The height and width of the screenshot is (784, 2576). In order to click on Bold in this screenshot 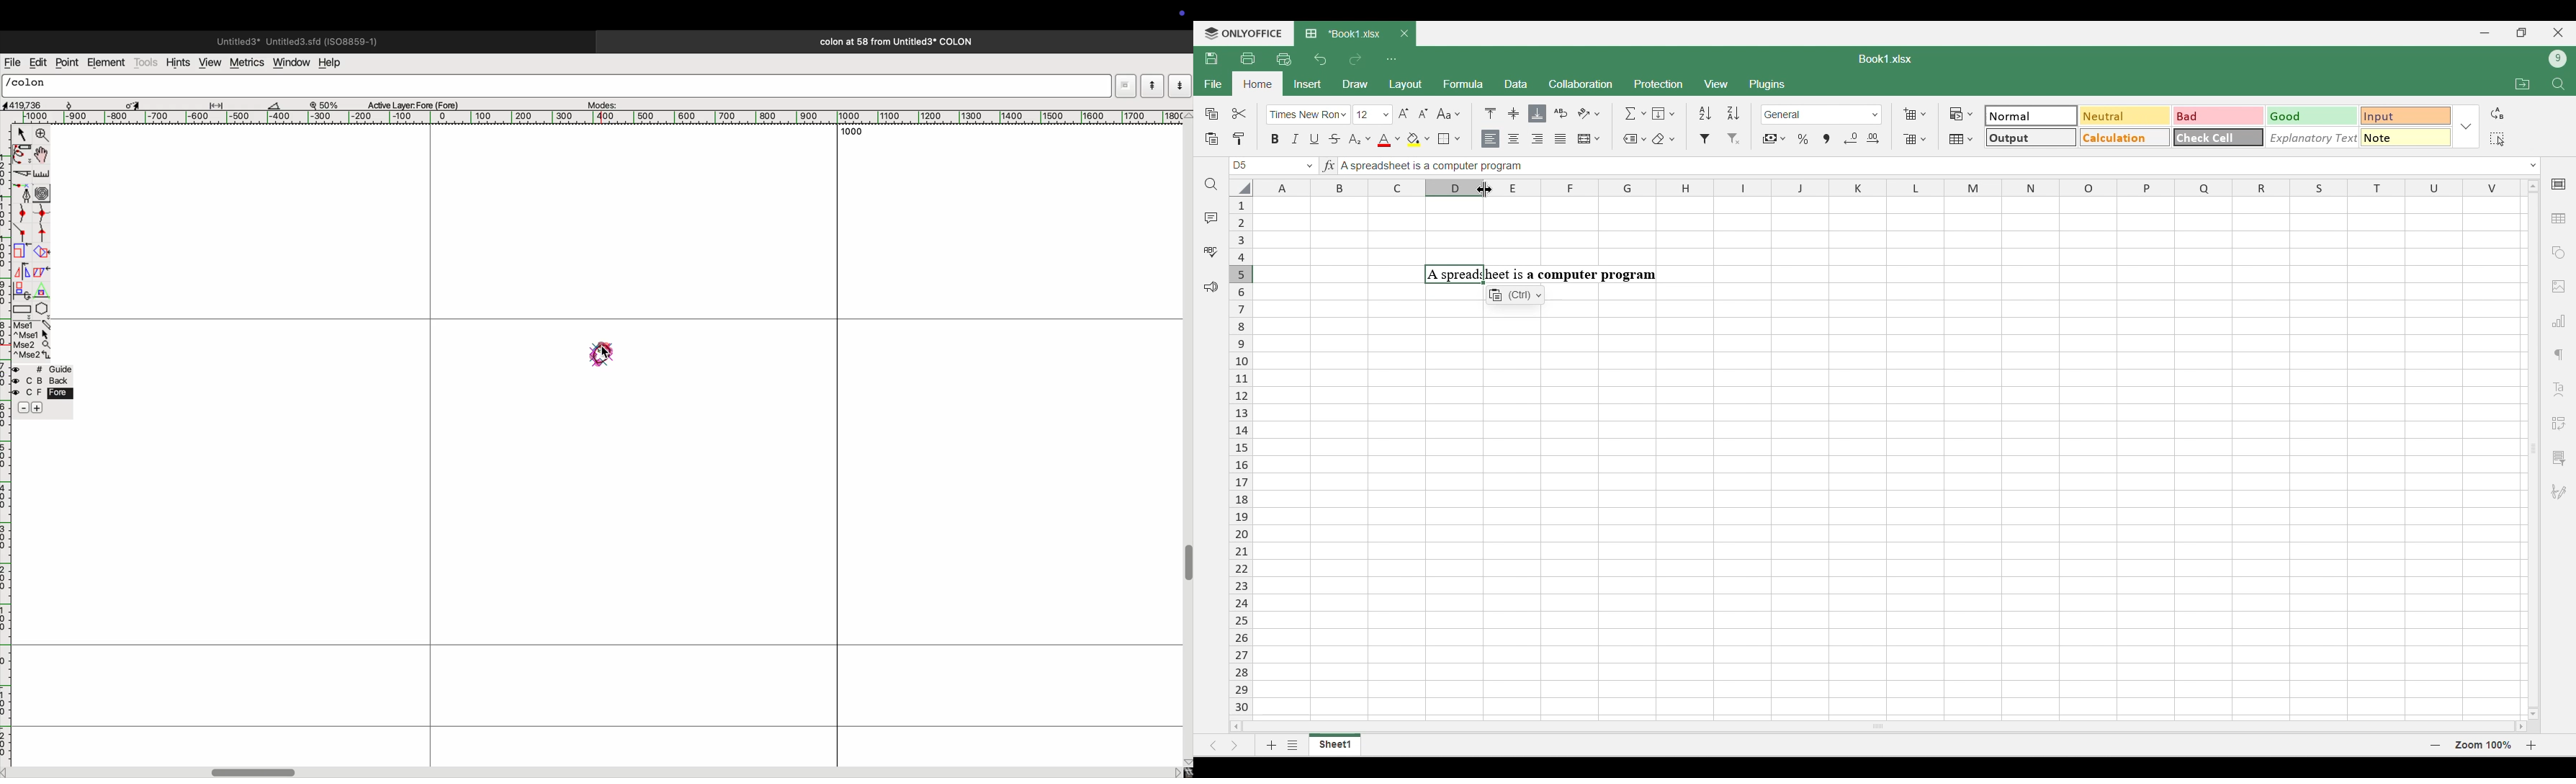, I will do `click(1275, 138)`.